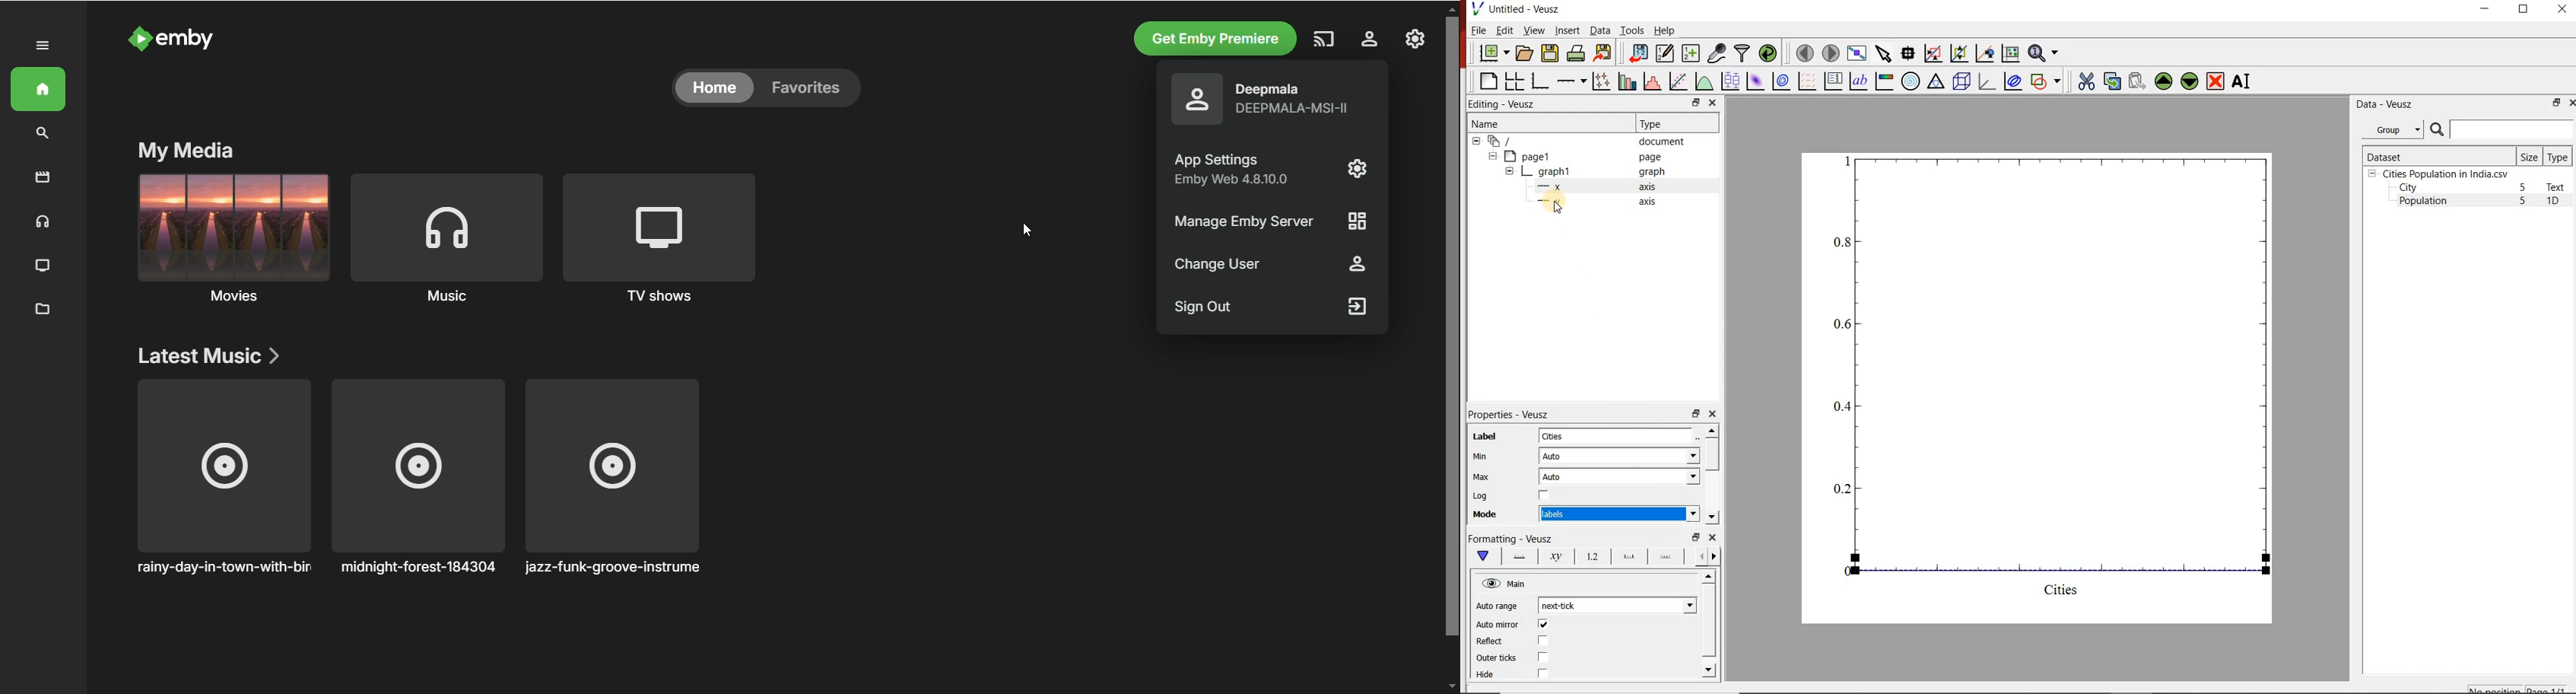 This screenshot has width=2576, height=700. Describe the element at coordinates (1986, 81) in the screenshot. I see `3d graph` at that location.